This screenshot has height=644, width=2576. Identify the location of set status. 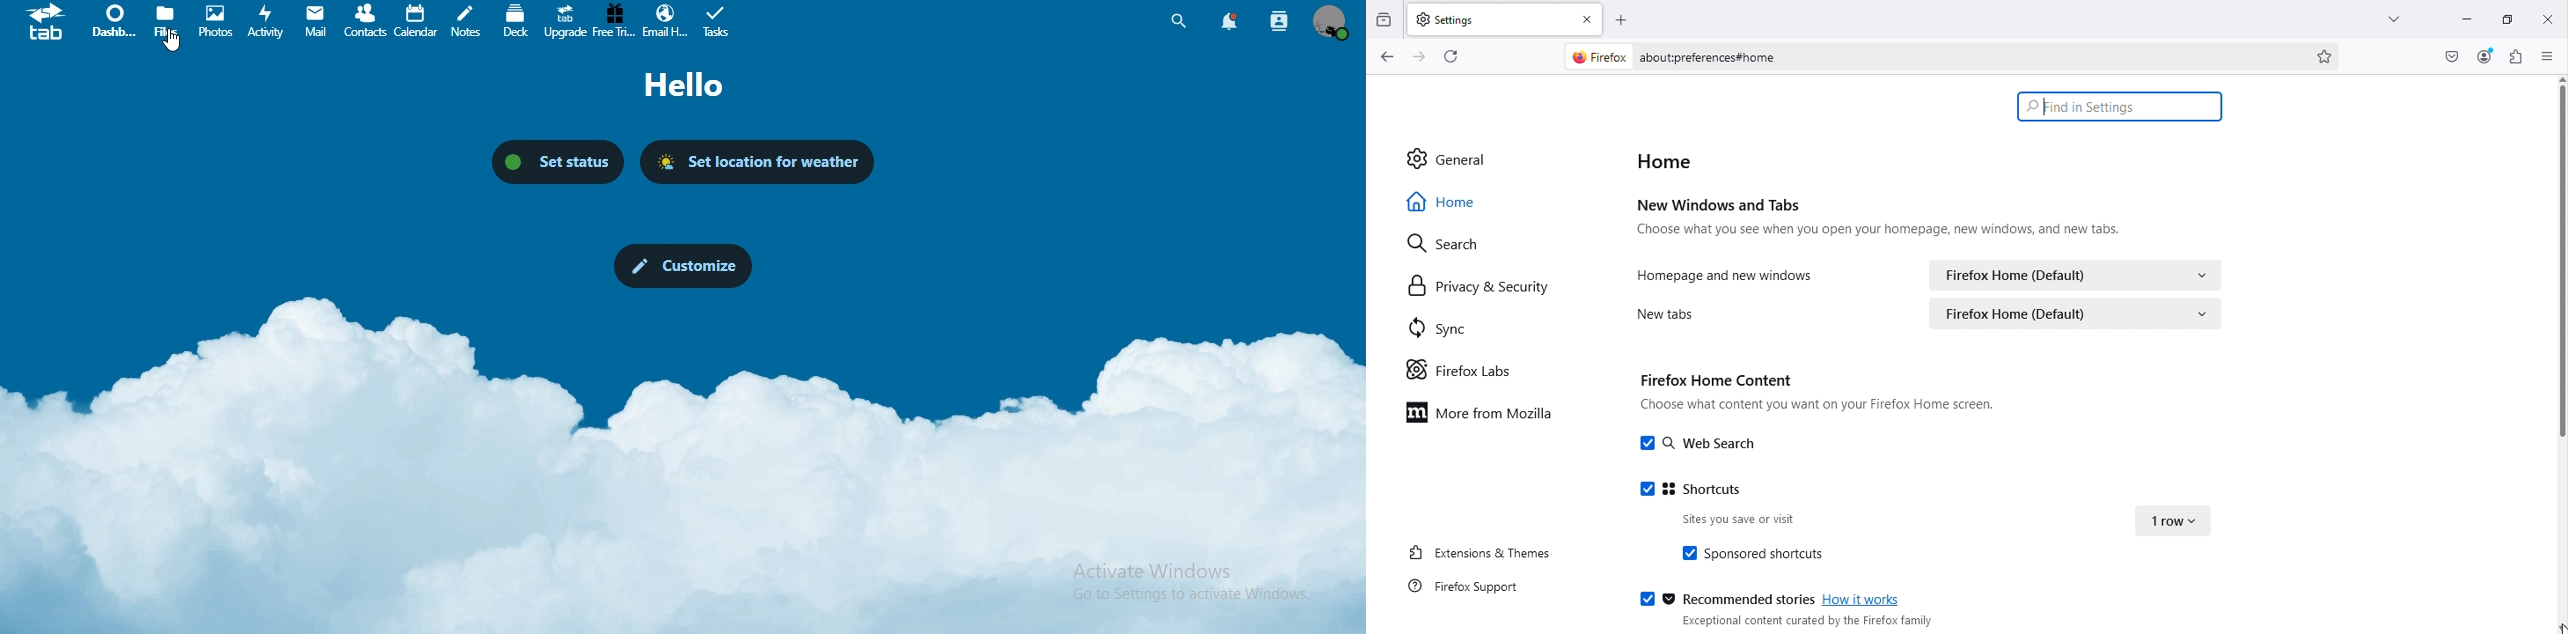
(559, 160).